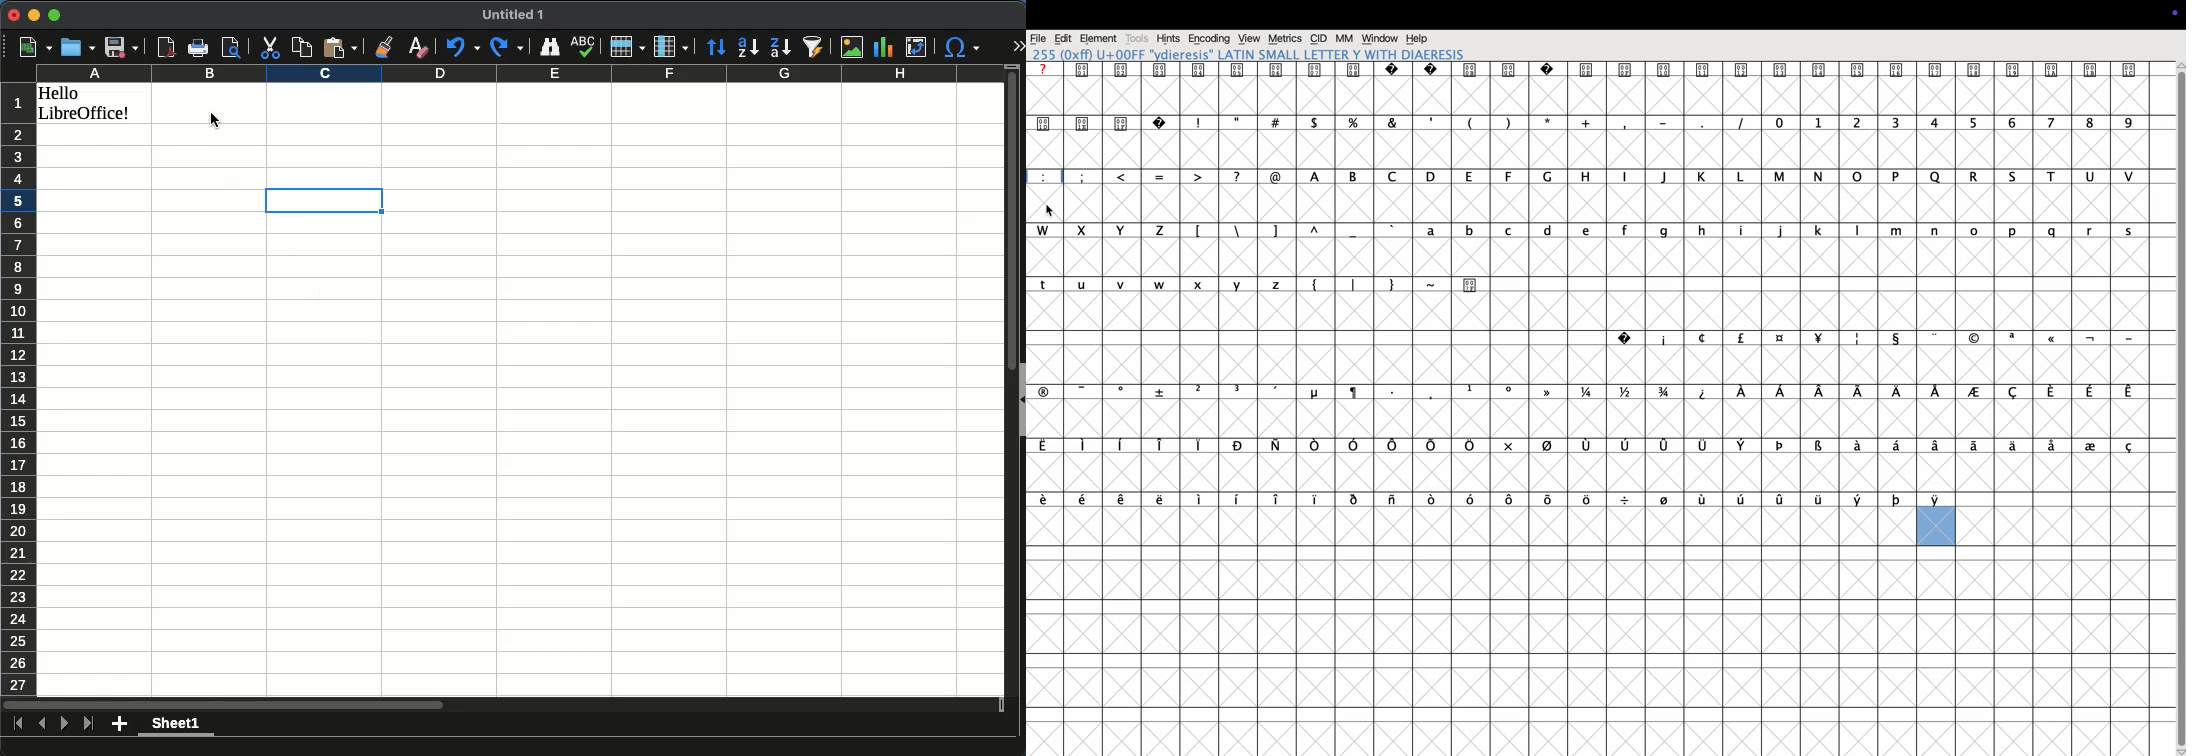 The width and height of the screenshot is (2212, 756). I want to click on pdf, so click(165, 47).